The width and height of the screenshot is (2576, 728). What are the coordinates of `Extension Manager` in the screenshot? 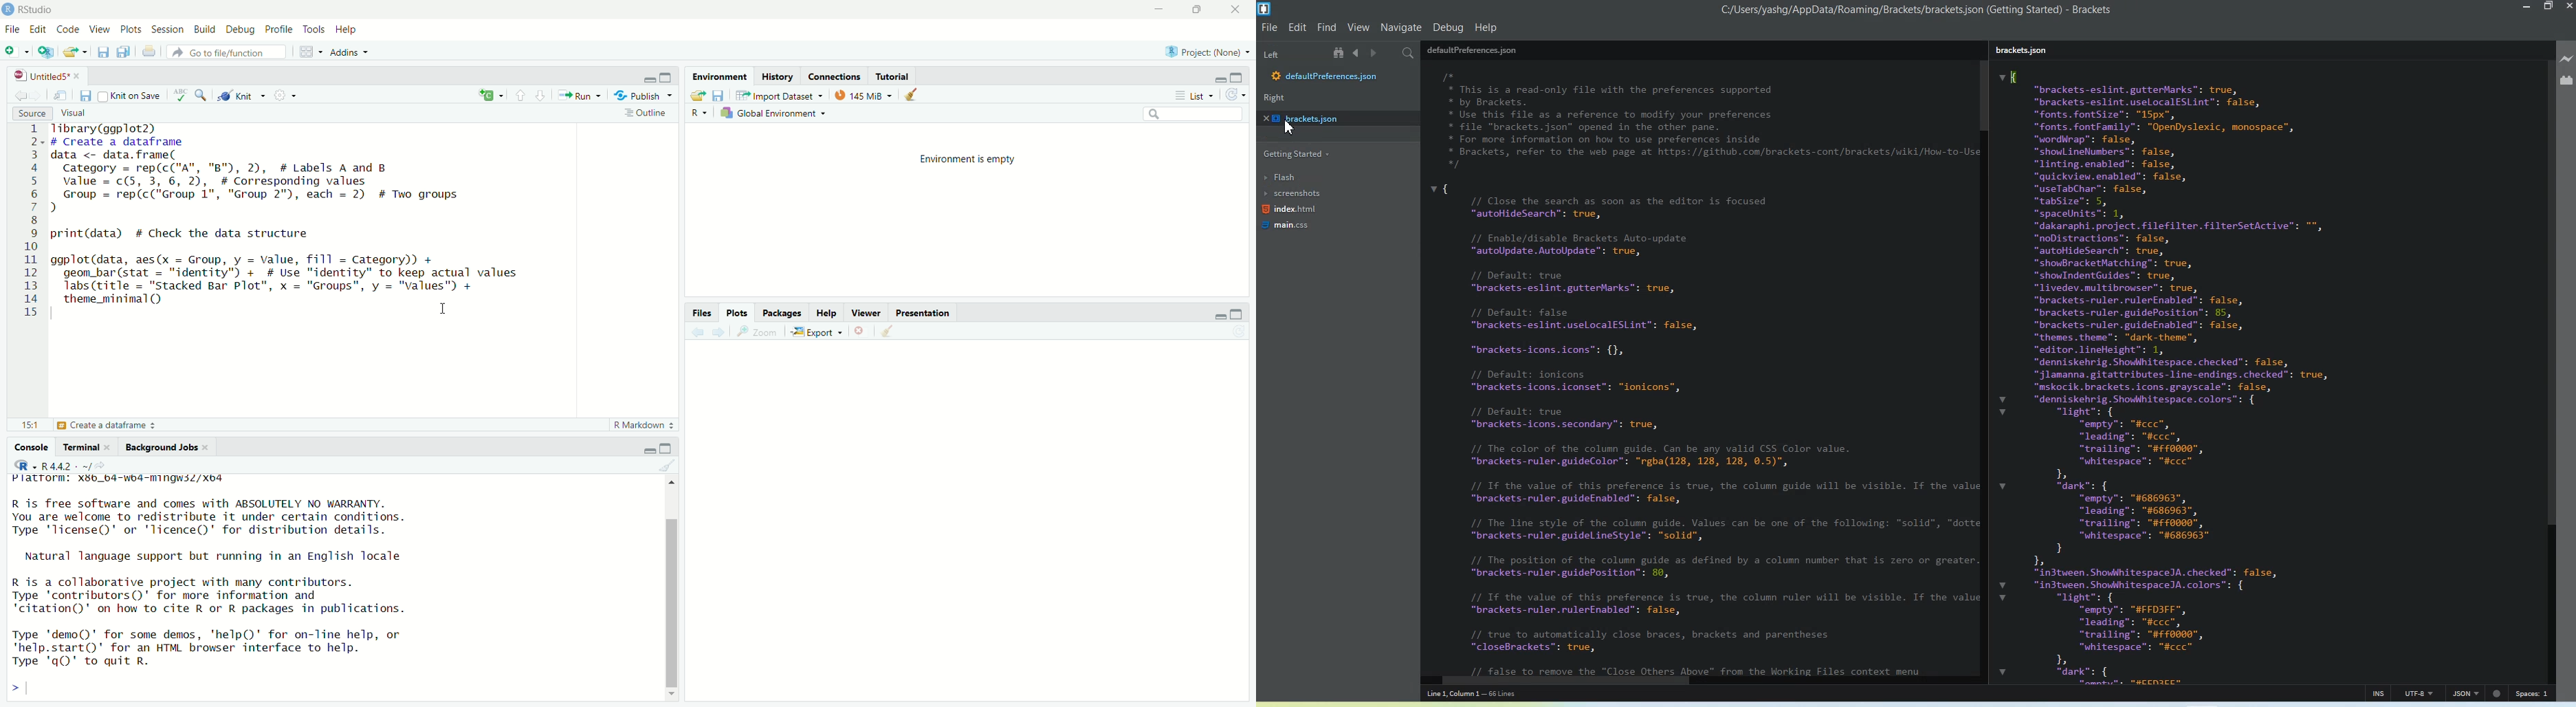 It's located at (2566, 80).